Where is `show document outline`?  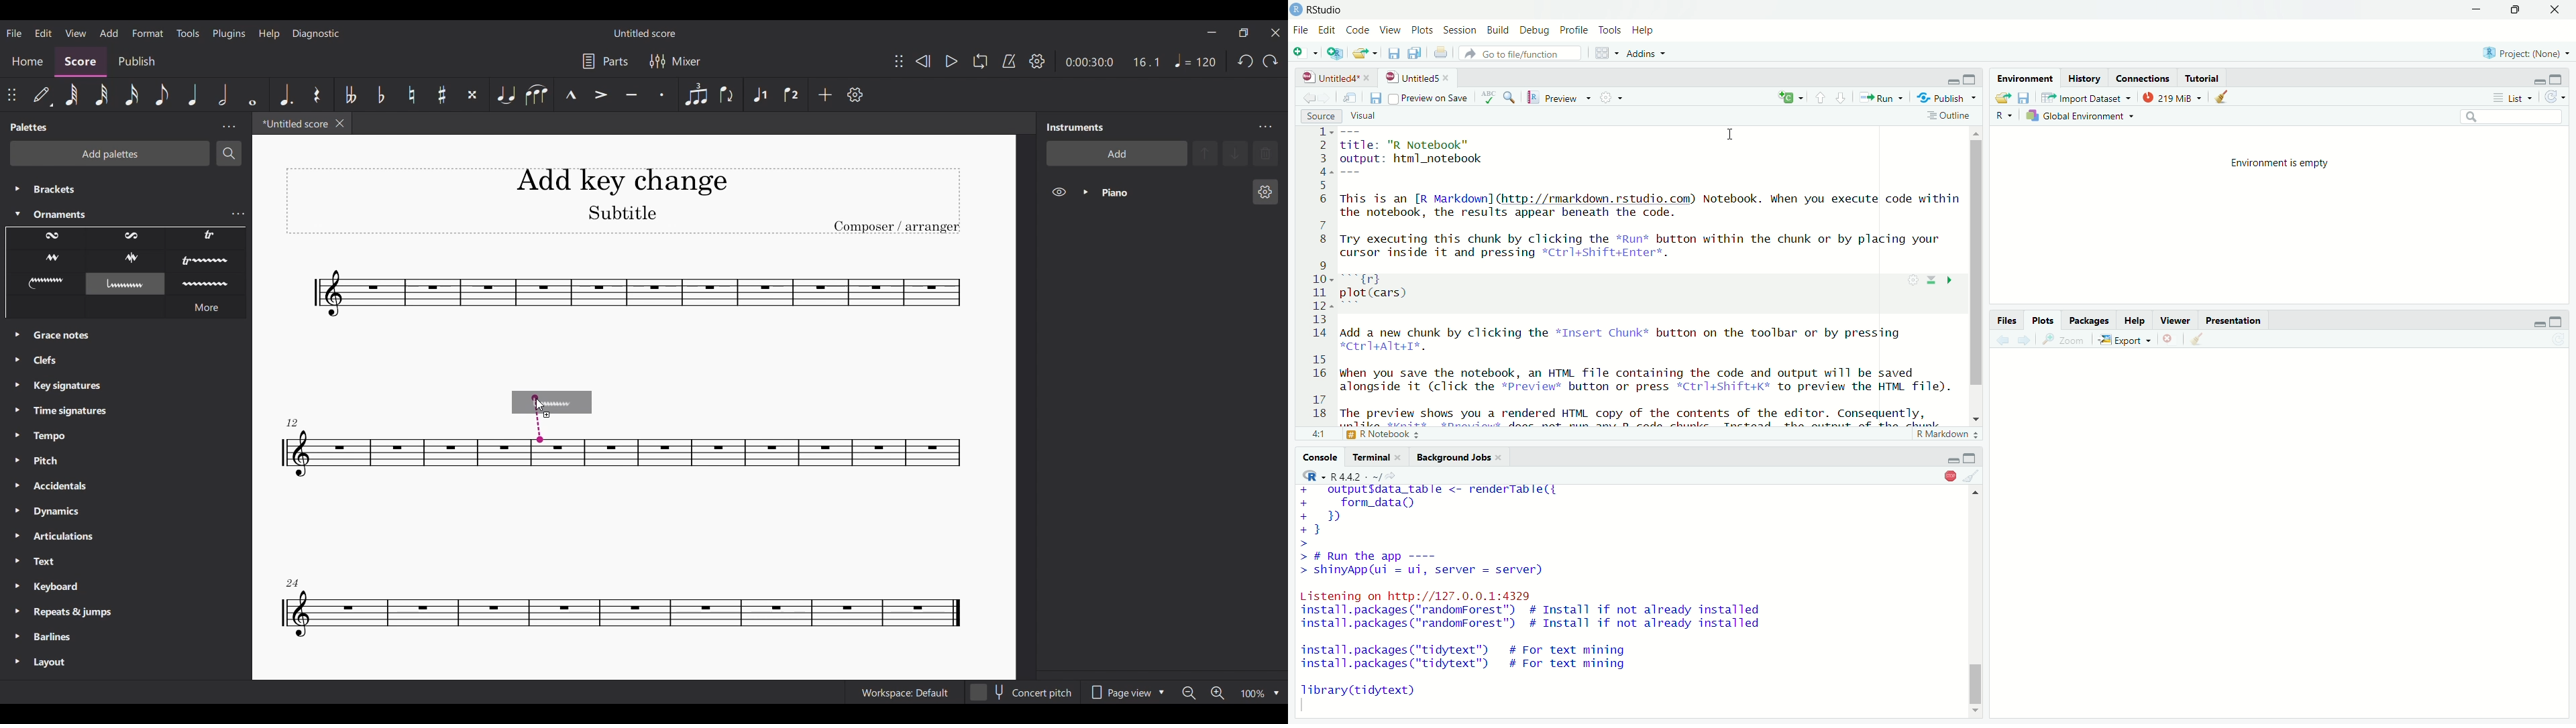 show document outline is located at coordinates (1950, 117).